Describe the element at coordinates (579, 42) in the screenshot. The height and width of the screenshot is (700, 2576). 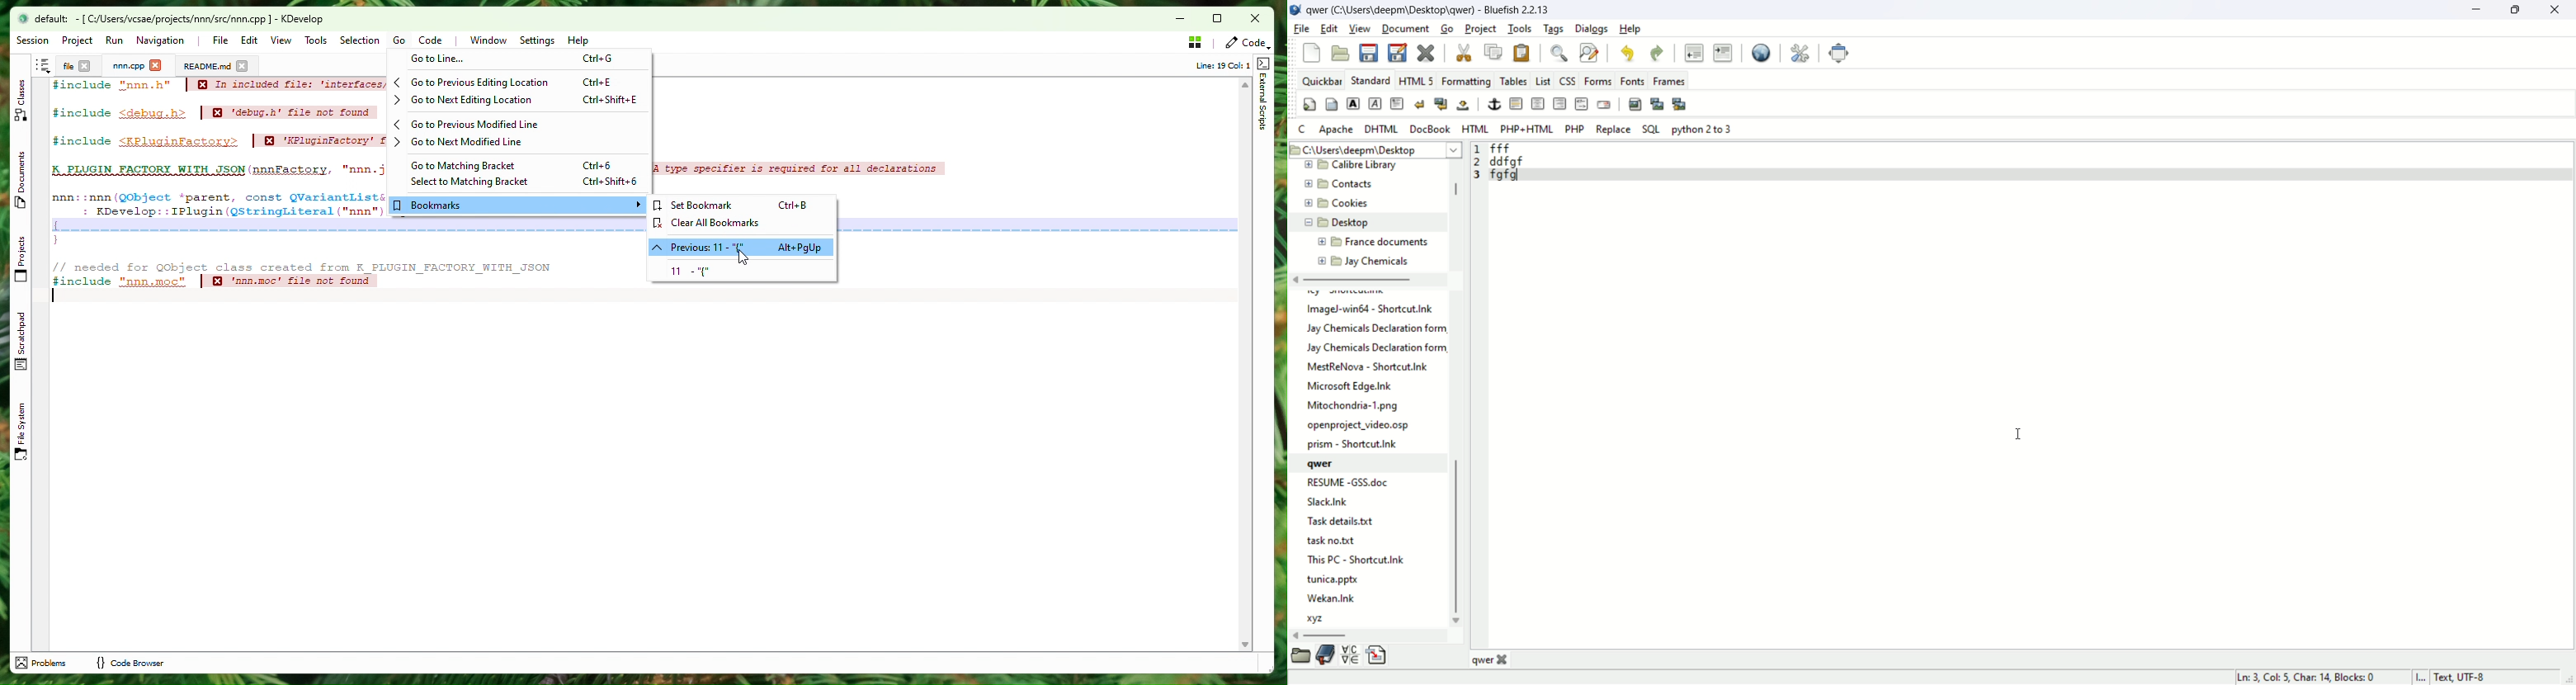
I see `Help` at that location.